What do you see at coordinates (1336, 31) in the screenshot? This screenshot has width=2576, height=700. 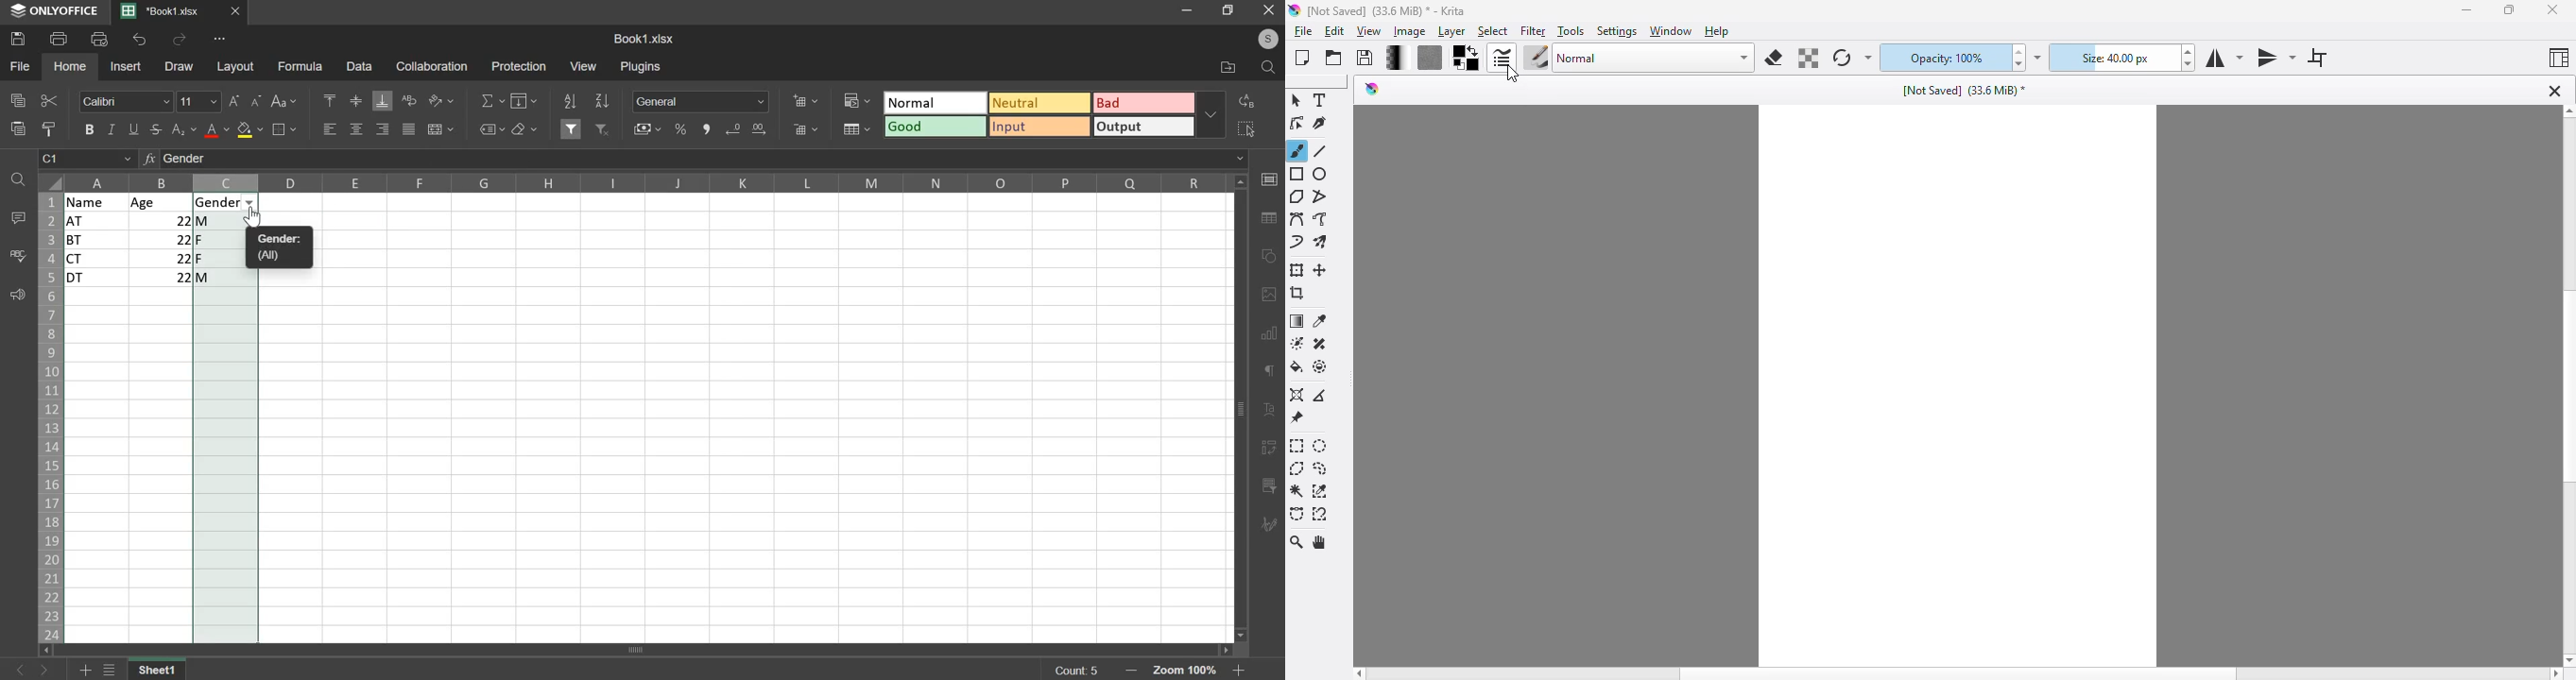 I see `edit` at bounding box center [1336, 31].